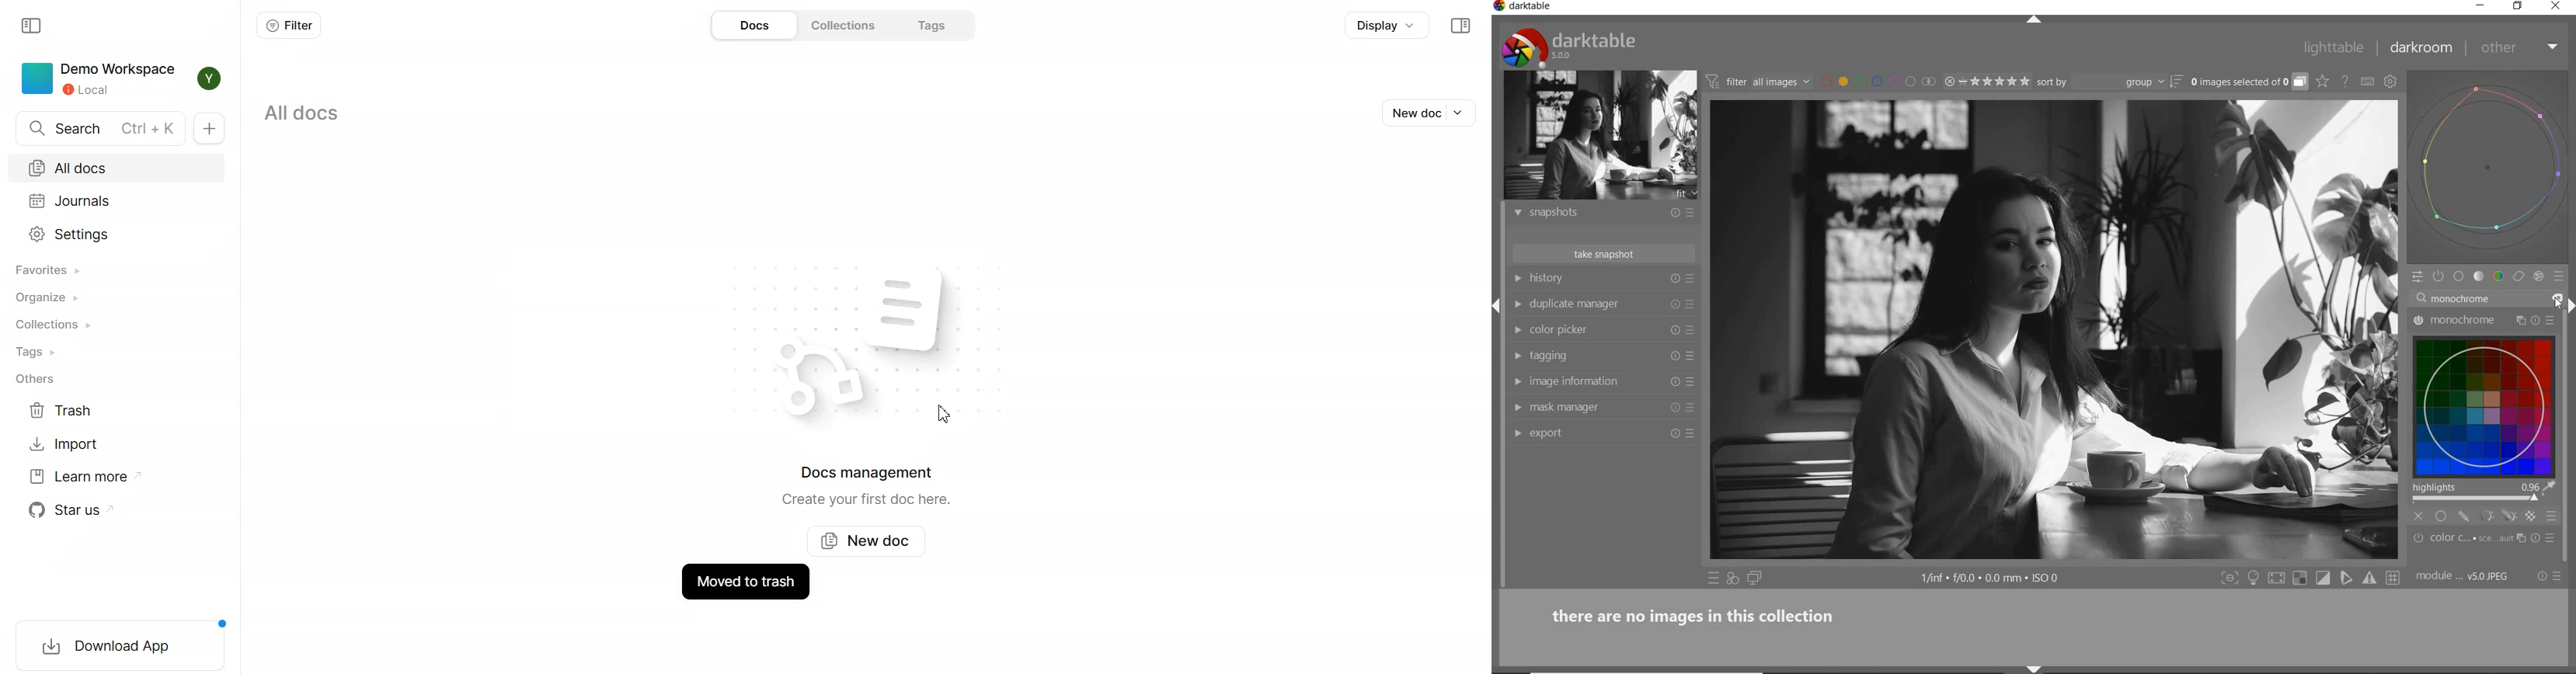 The width and height of the screenshot is (2576, 700). Describe the element at coordinates (1734, 579) in the screenshot. I see `quick access for applying any of your styles` at that location.